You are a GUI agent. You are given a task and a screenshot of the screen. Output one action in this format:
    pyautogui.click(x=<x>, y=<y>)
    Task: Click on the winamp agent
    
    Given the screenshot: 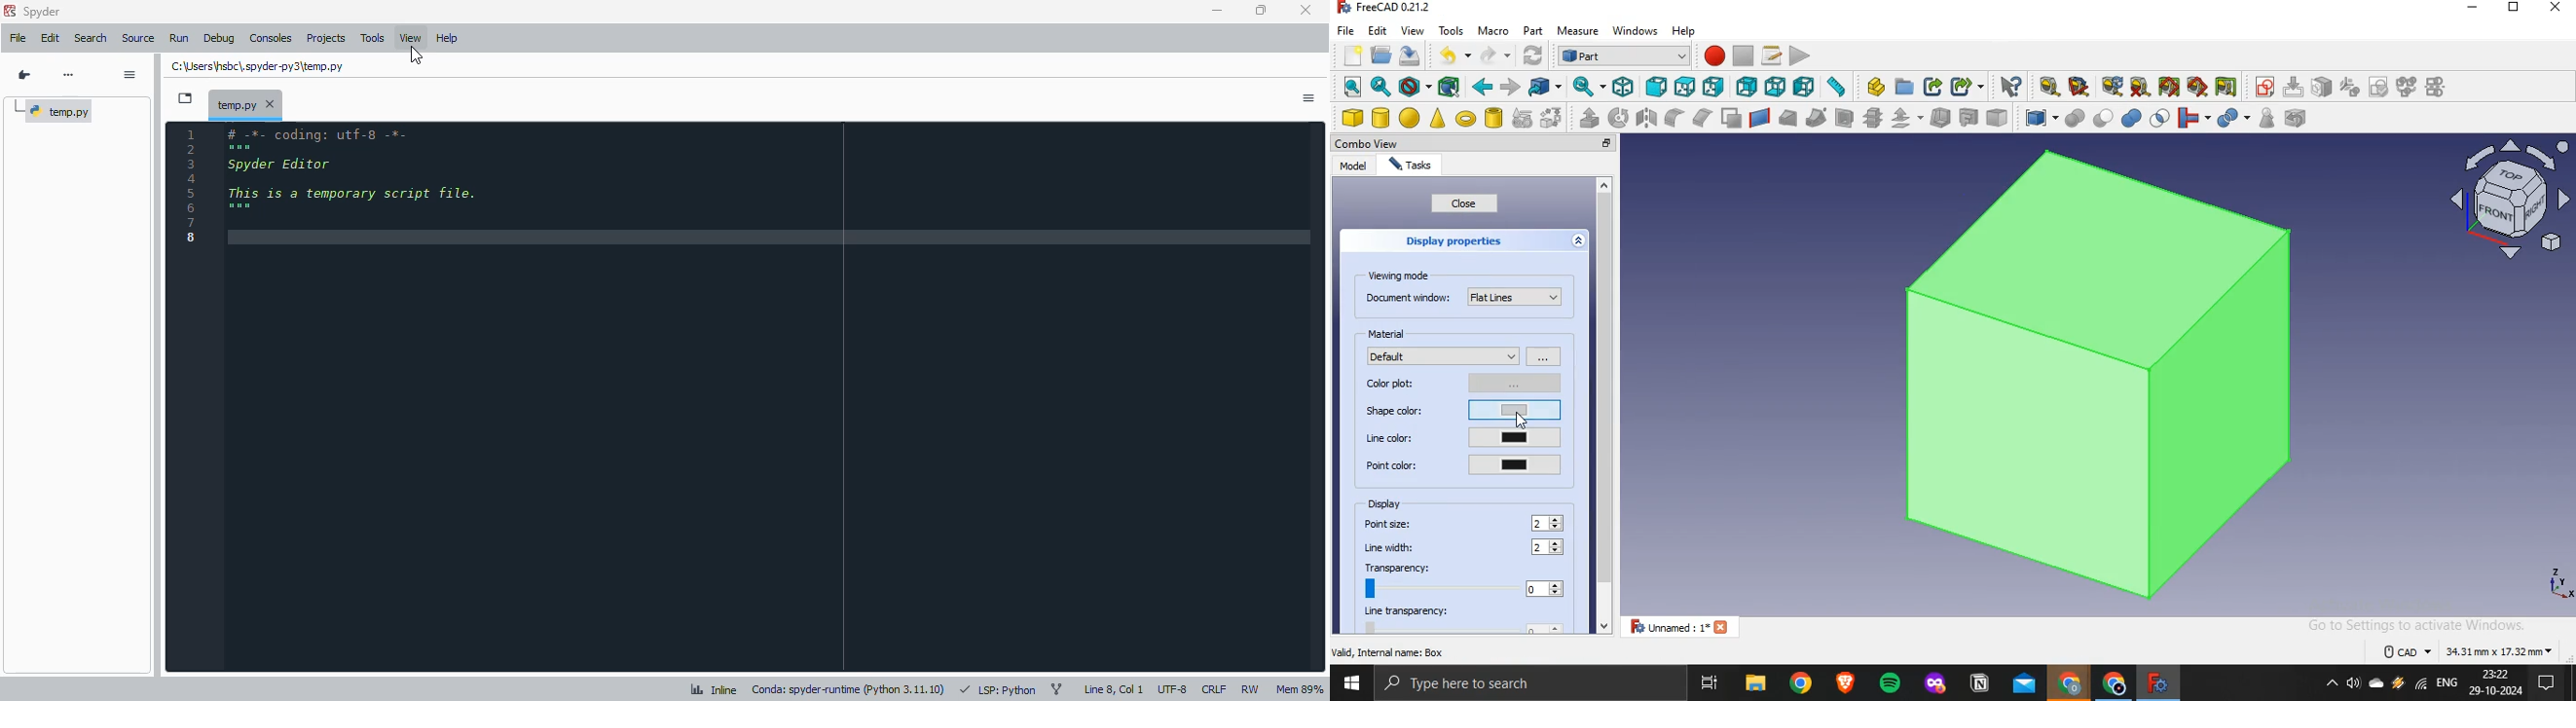 What is the action you would take?
    pyautogui.click(x=2399, y=684)
    